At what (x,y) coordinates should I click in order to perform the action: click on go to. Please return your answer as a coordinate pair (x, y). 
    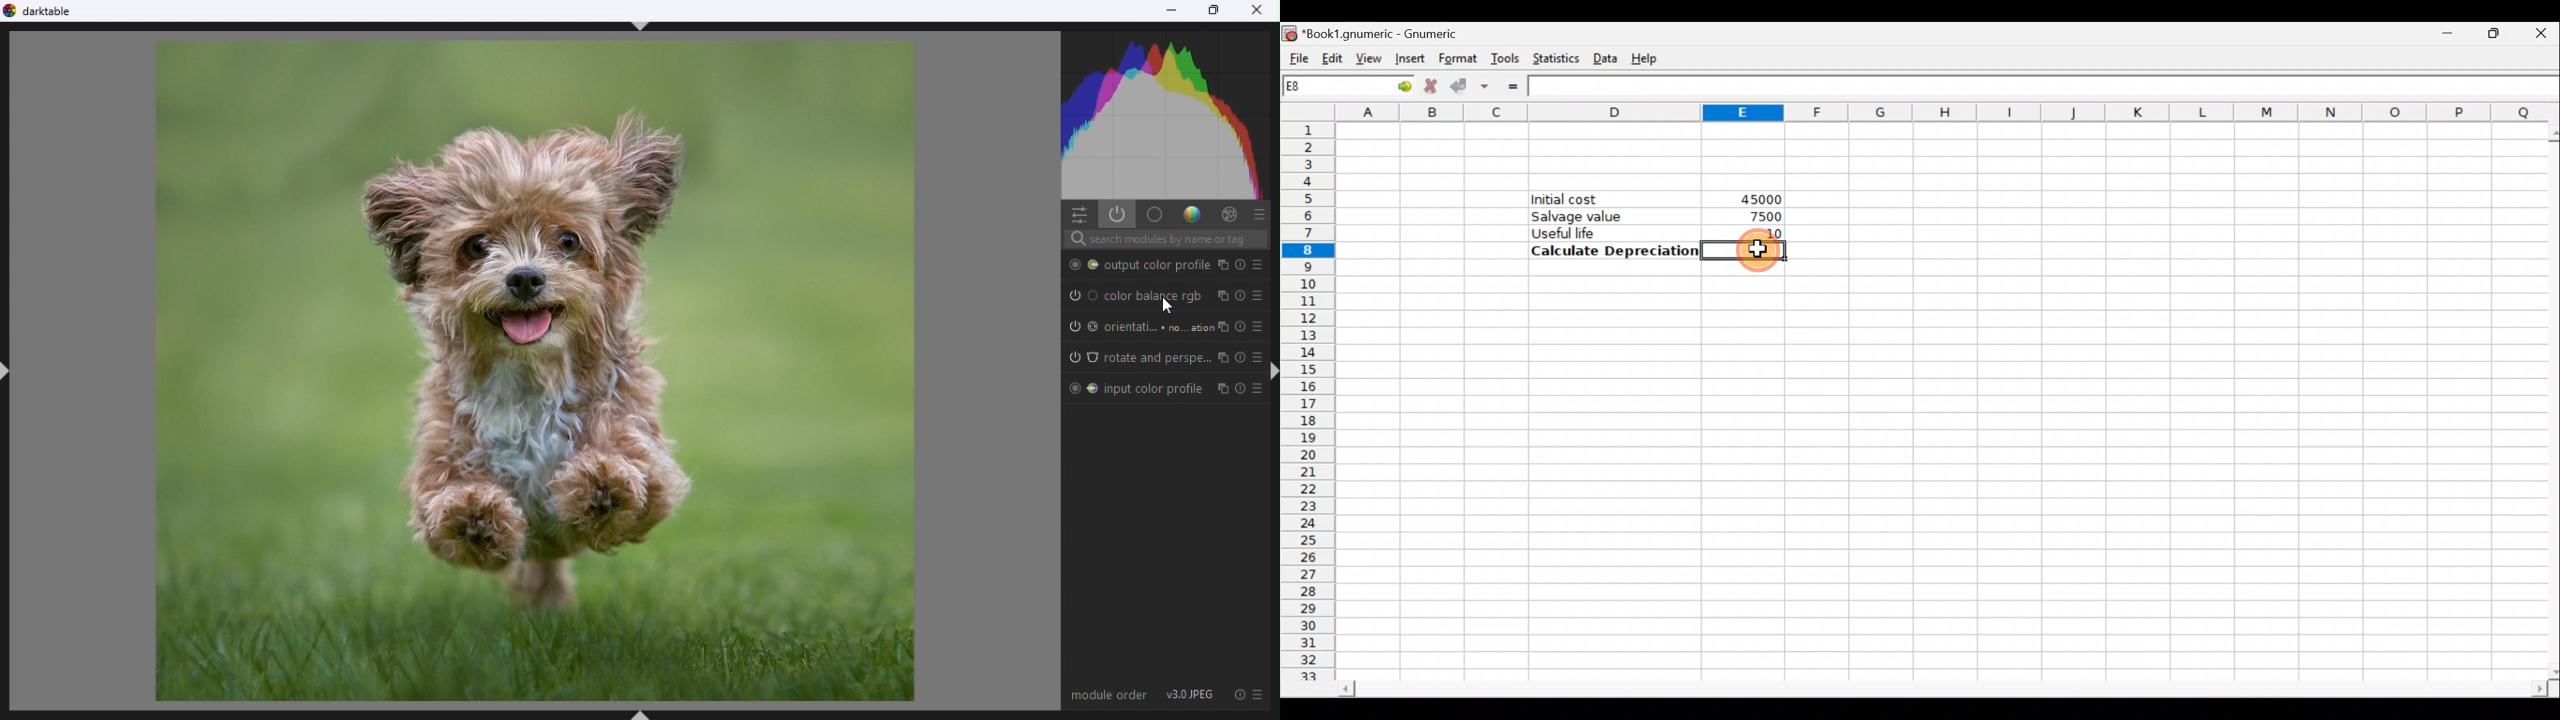
    Looking at the image, I should click on (1396, 86).